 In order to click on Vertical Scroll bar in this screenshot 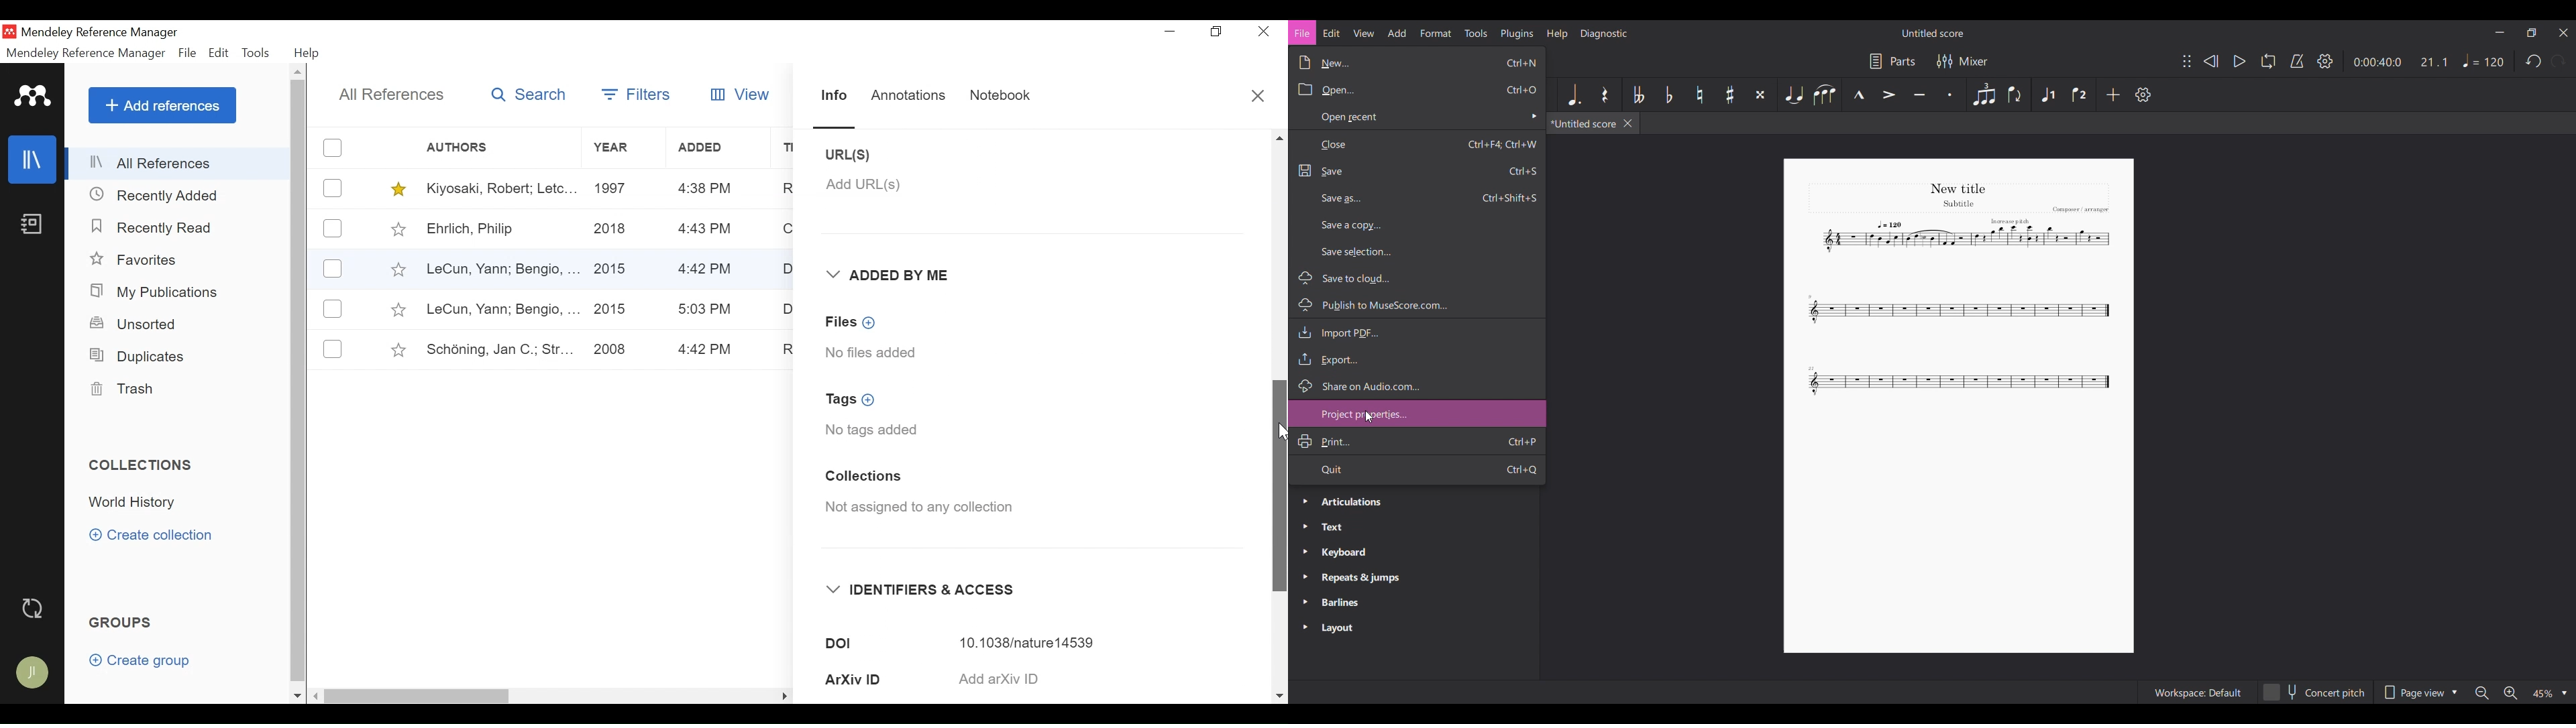, I will do `click(301, 383)`.